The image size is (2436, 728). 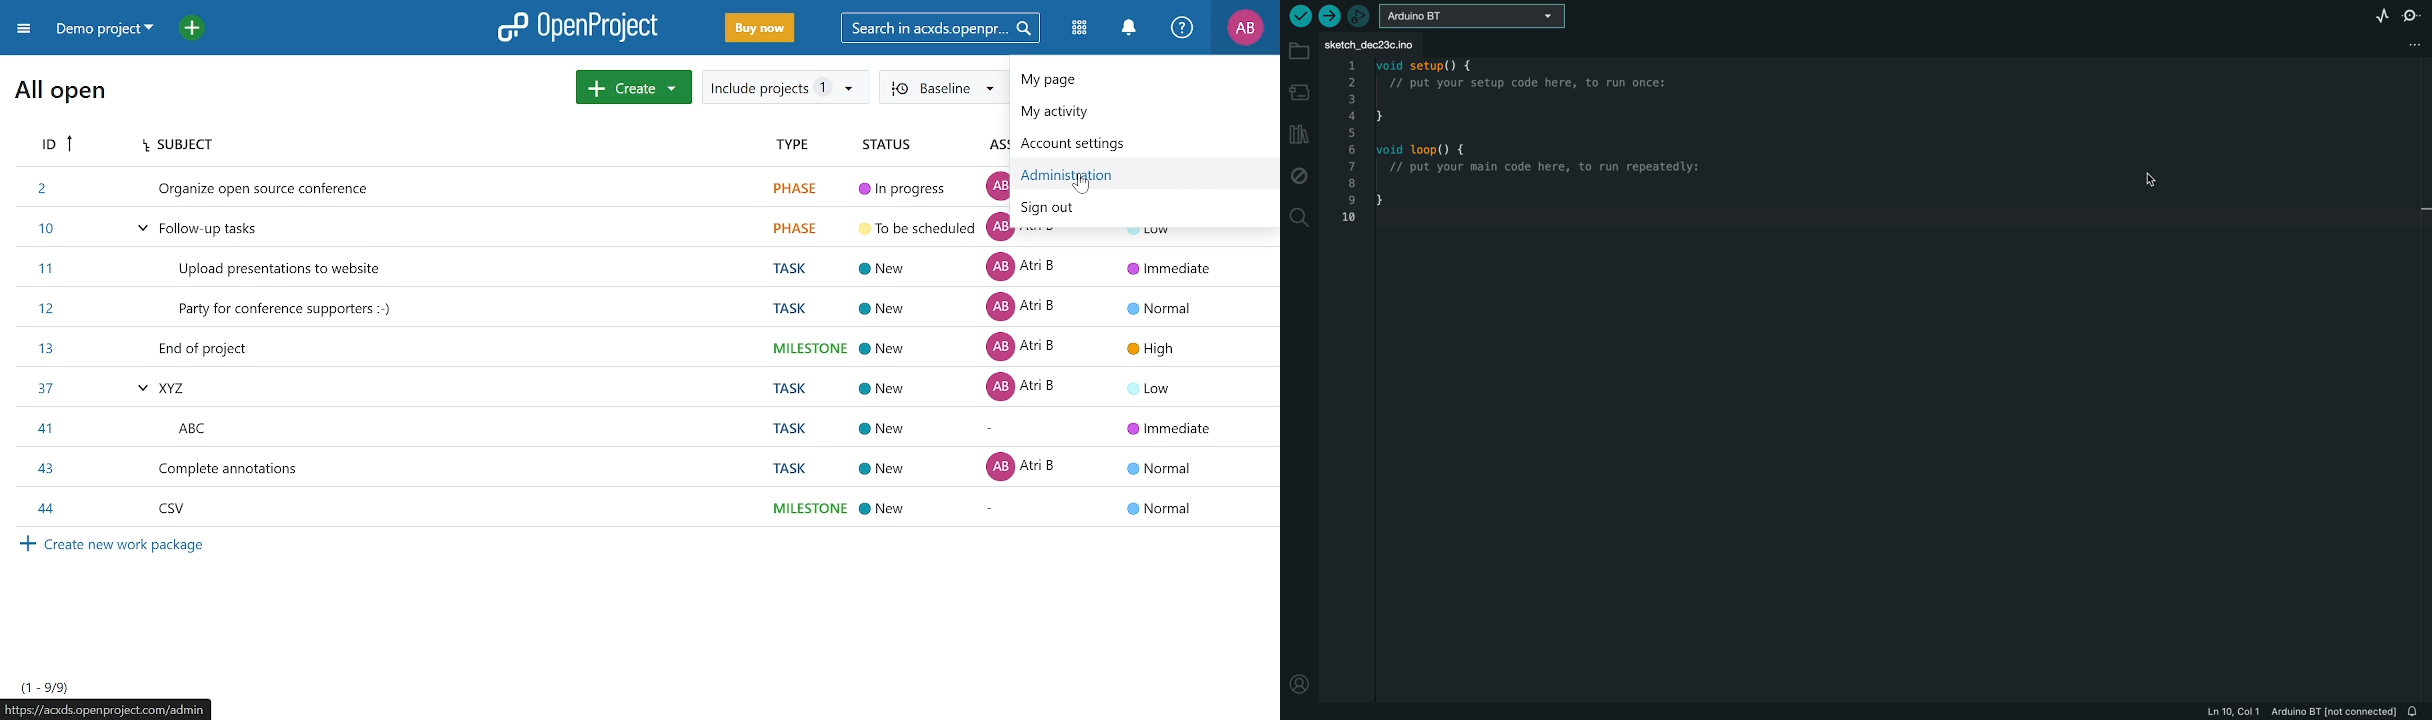 What do you see at coordinates (1095, 114) in the screenshot?
I see `My activity` at bounding box center [1095, 114].